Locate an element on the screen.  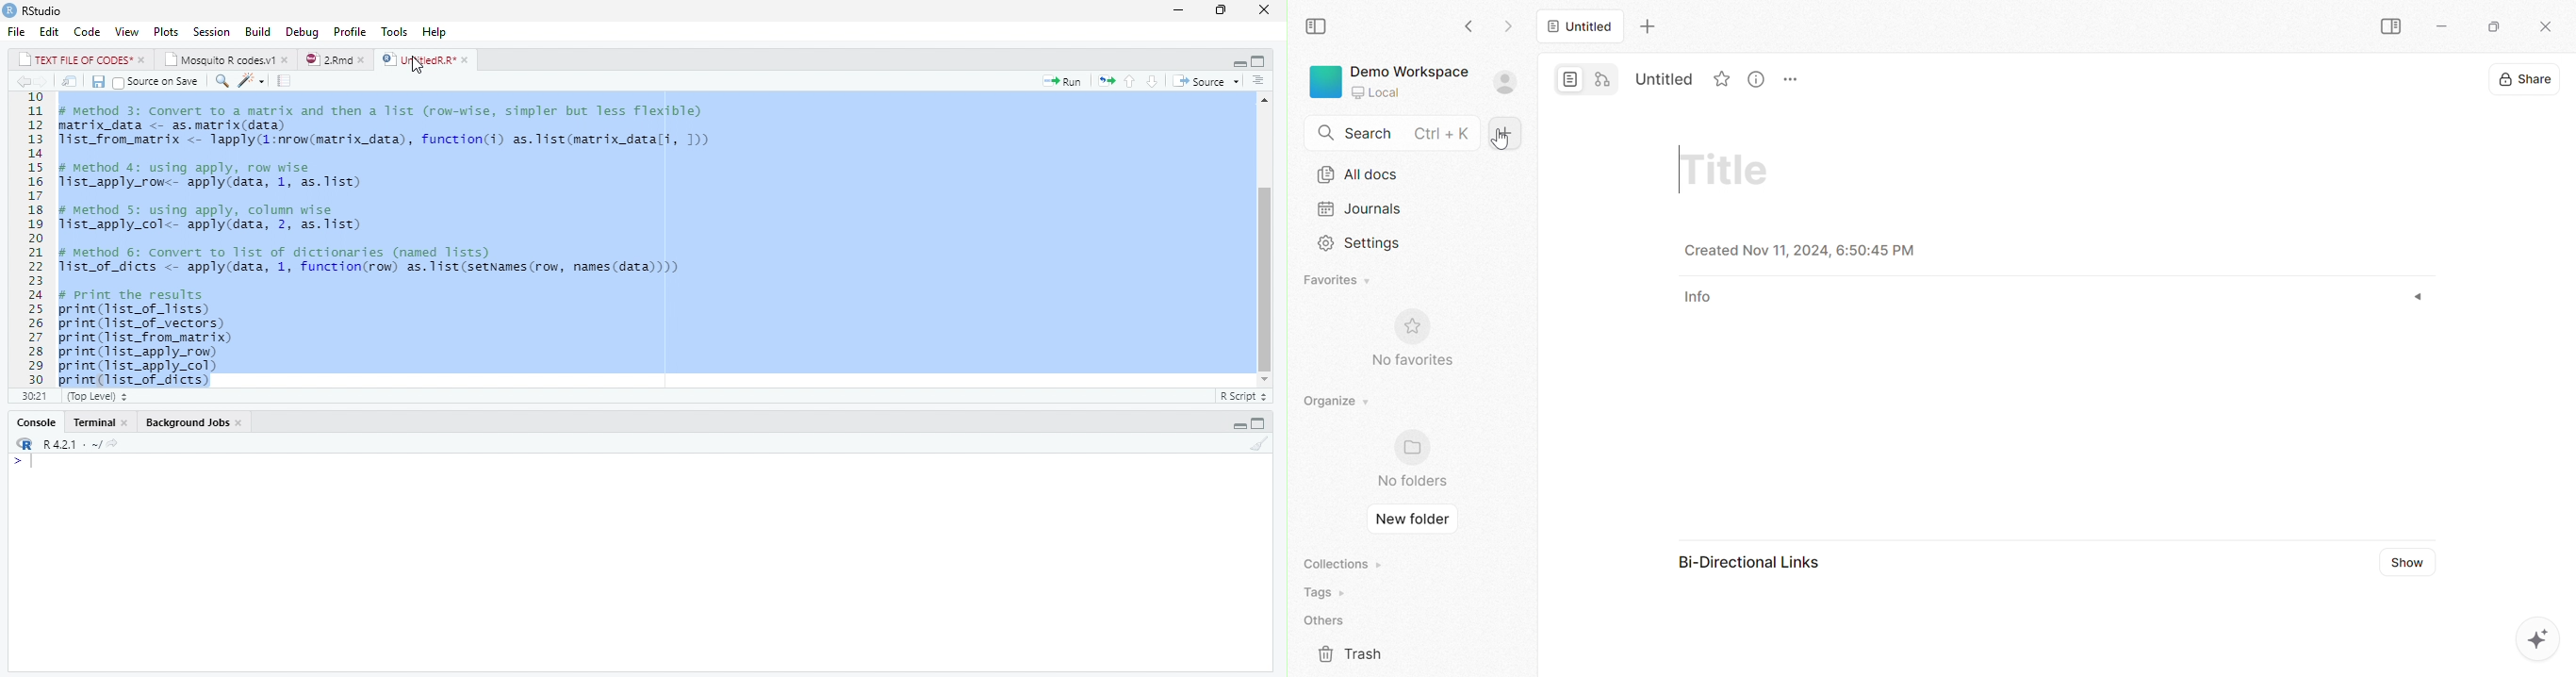
UntitiedR.R* is located at coordinates (428, 59).